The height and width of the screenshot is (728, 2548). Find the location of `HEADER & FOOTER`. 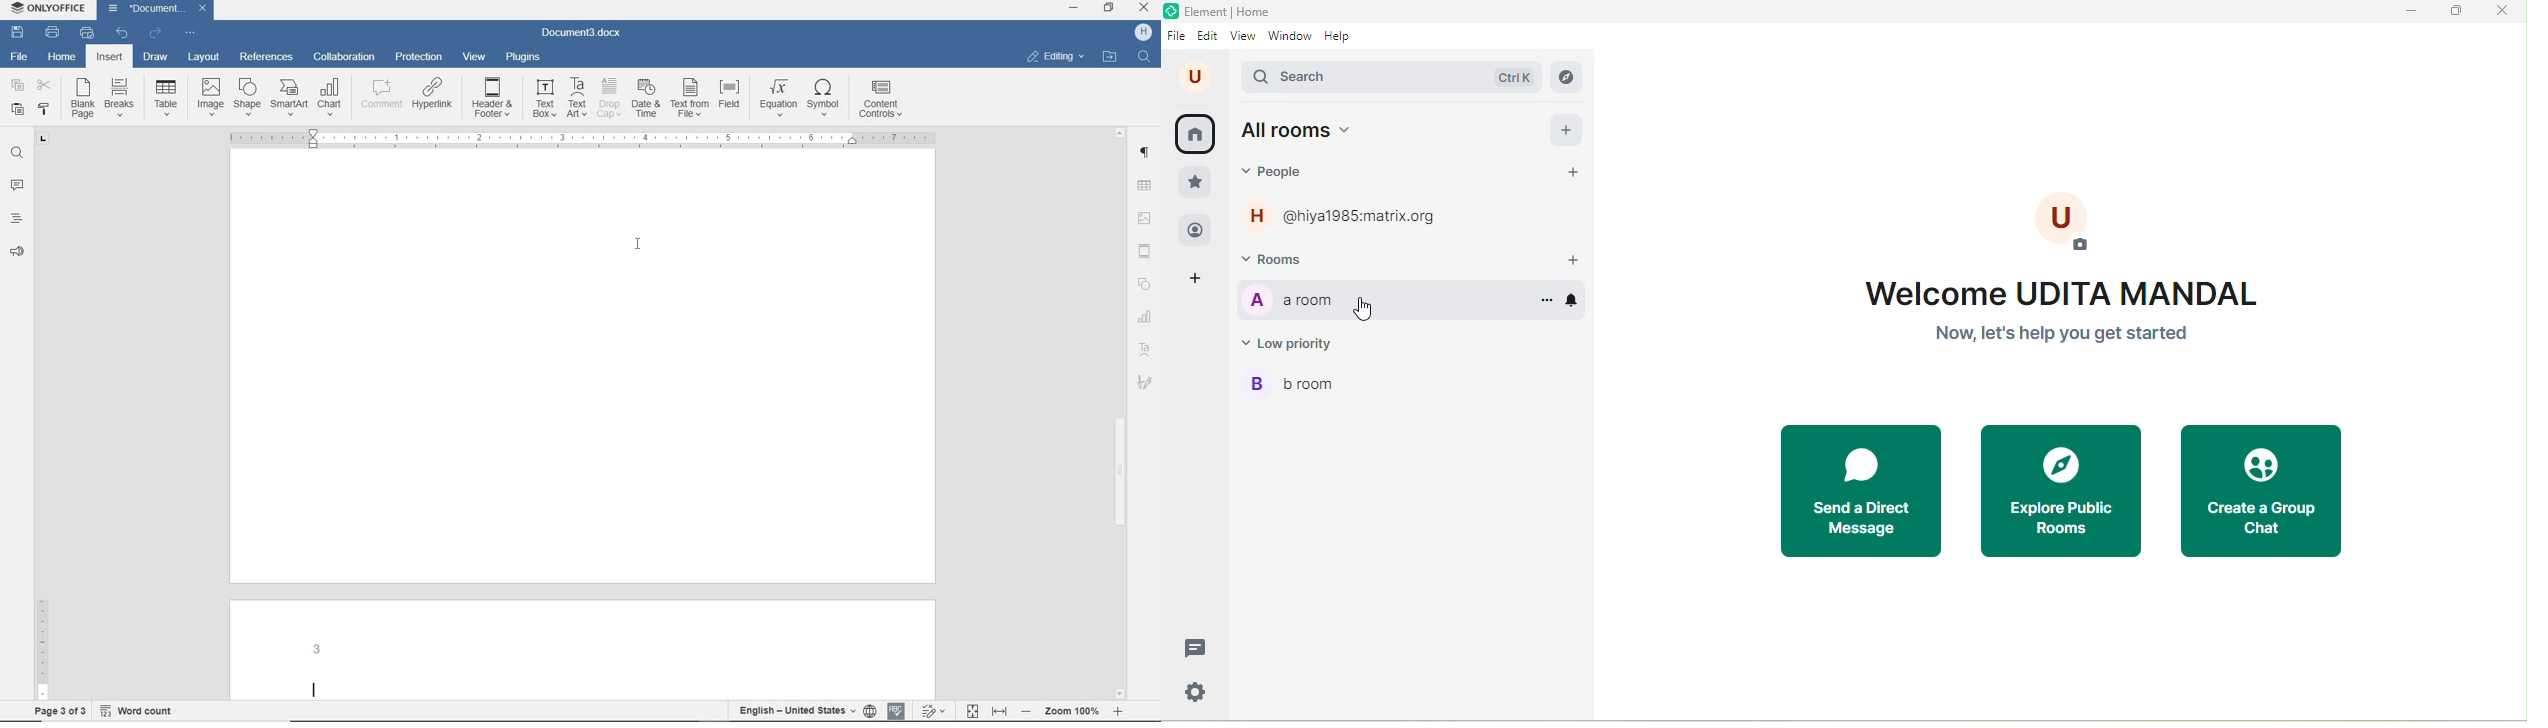

HEADER & FOOTER is located at coordinates (1147, 252).